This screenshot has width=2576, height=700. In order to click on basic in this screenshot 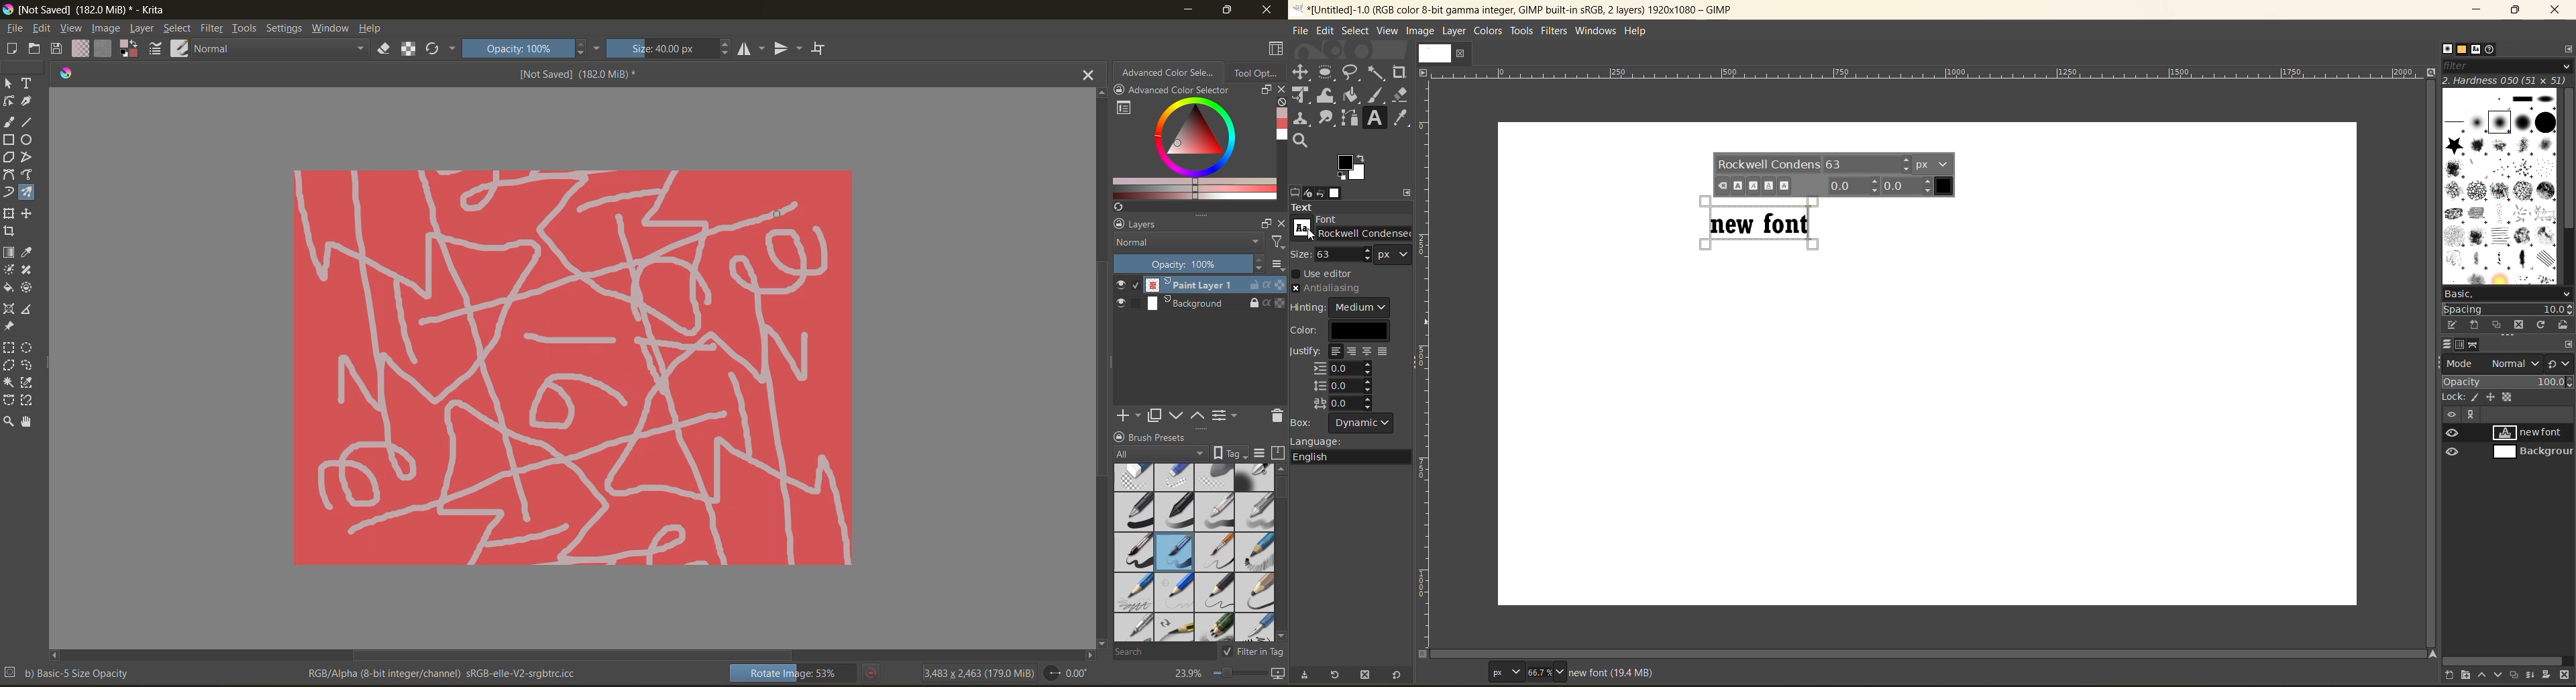, I will do `click(2508, 295)`.